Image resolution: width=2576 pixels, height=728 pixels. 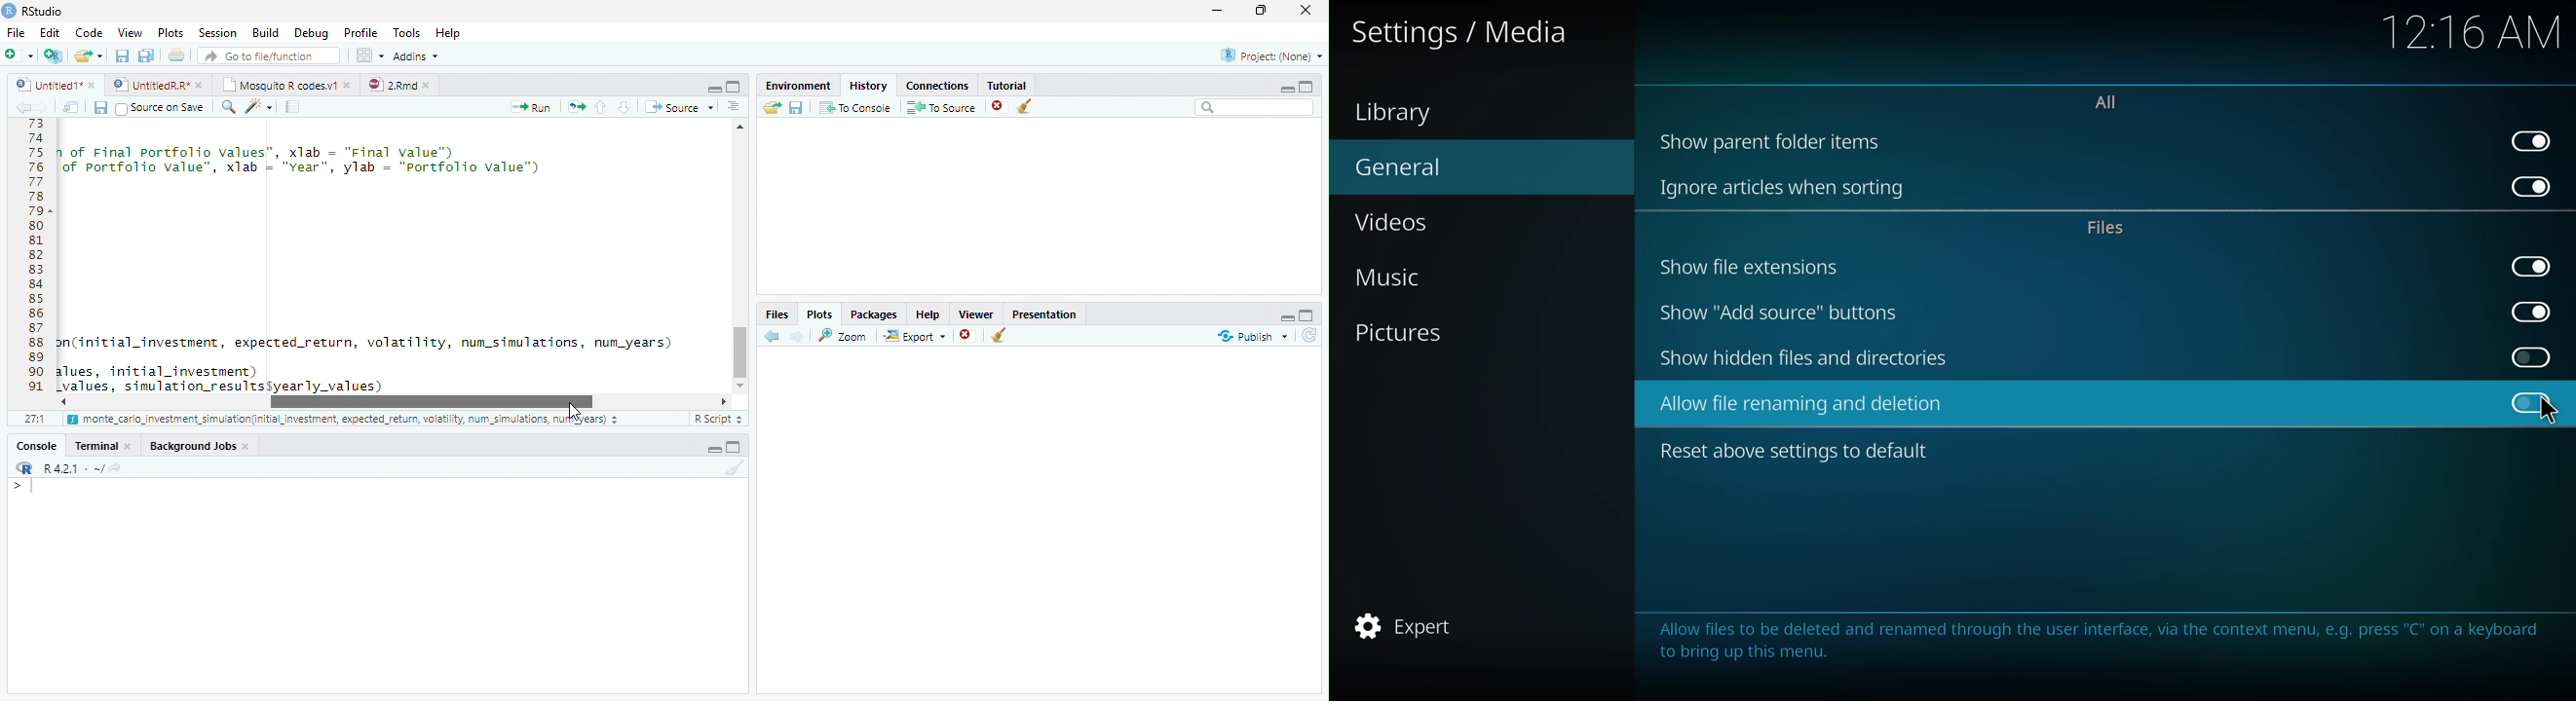 I want to click on monte_cario investment _simuiation{initial investment, expected_return, volatility, num simulations, num years), so click(x=345, y=421).